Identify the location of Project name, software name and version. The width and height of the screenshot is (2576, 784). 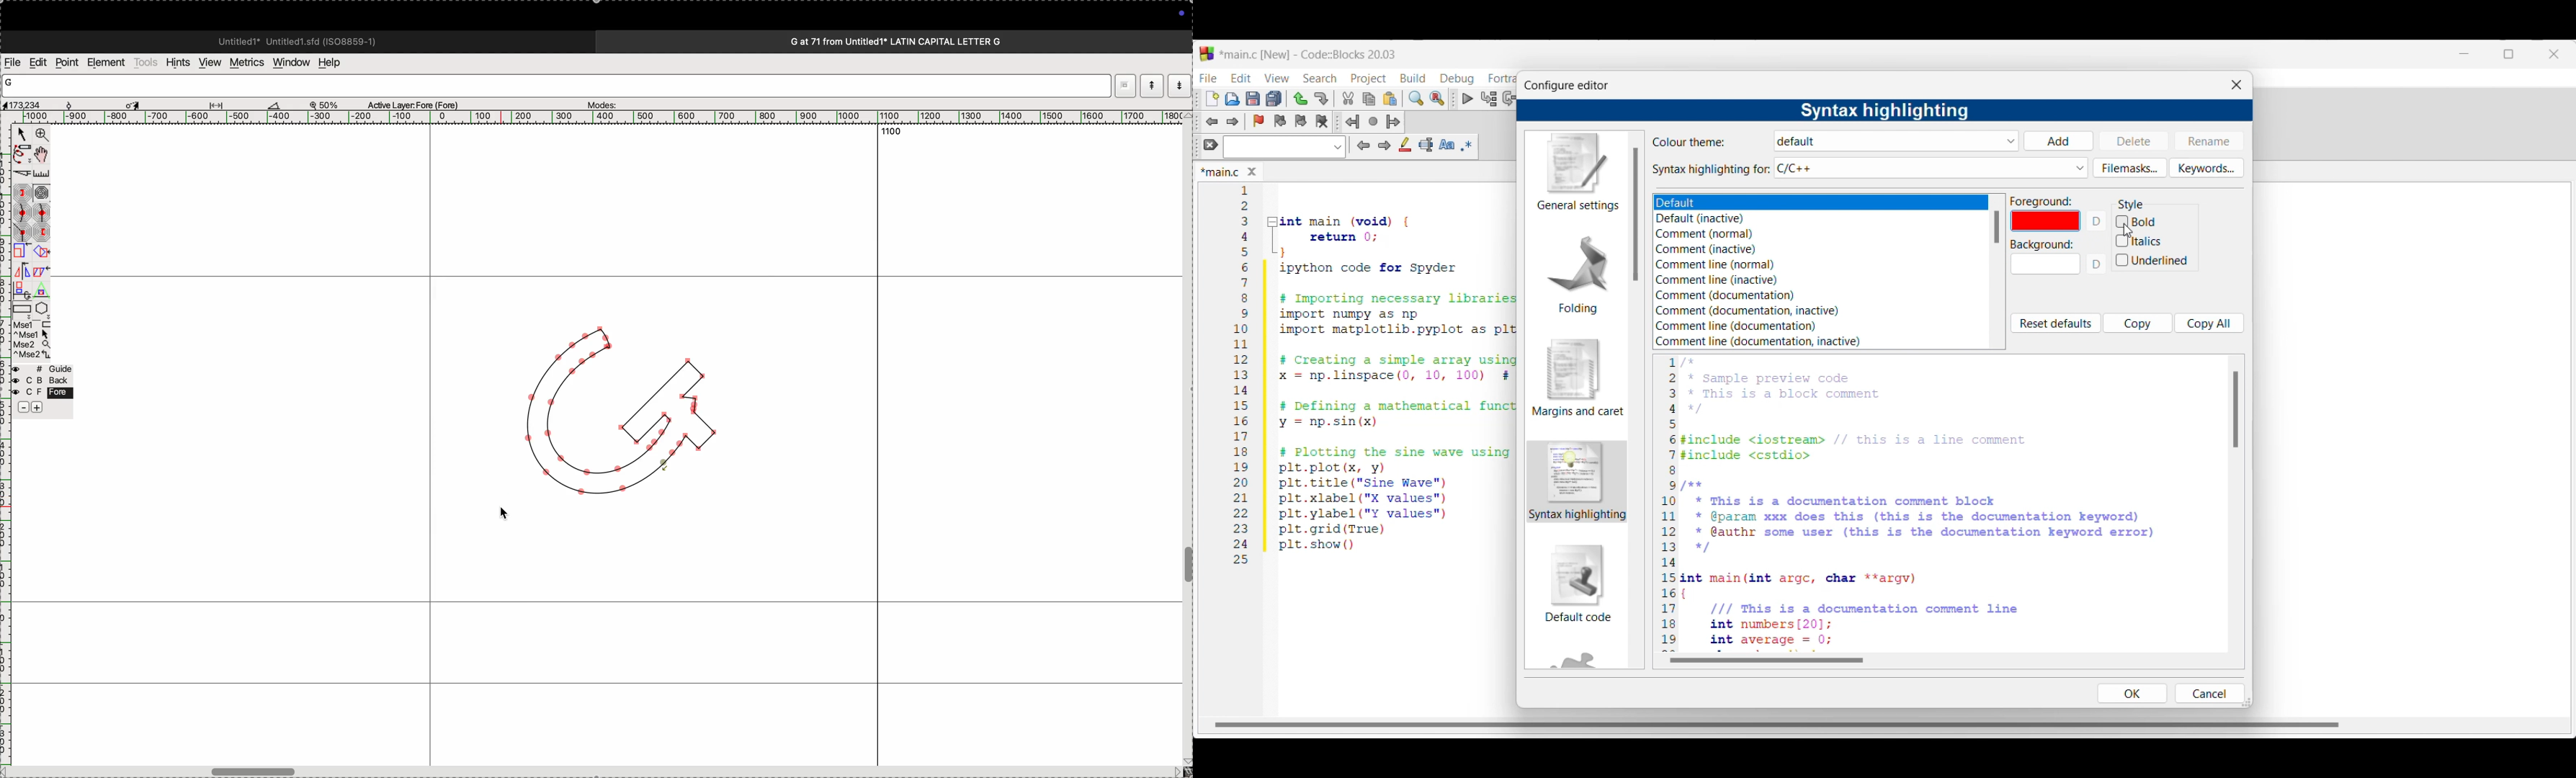
(1310, 54).